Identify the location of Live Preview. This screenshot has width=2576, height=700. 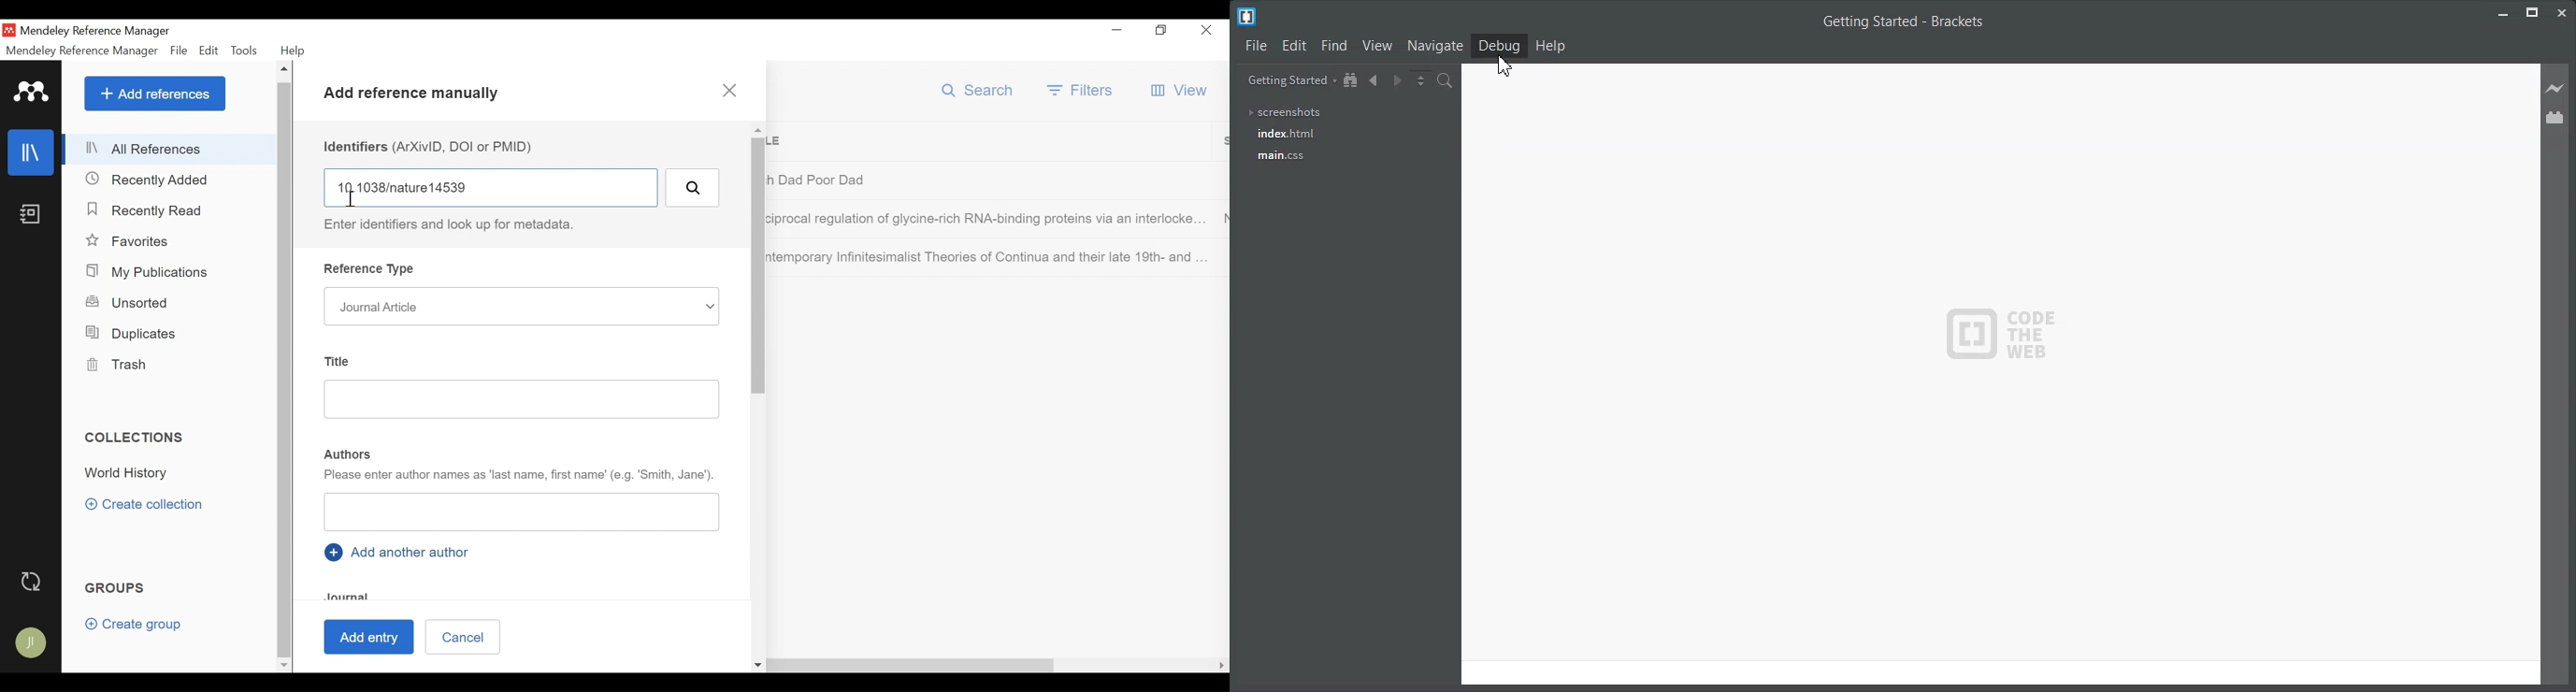
(2555, 87).